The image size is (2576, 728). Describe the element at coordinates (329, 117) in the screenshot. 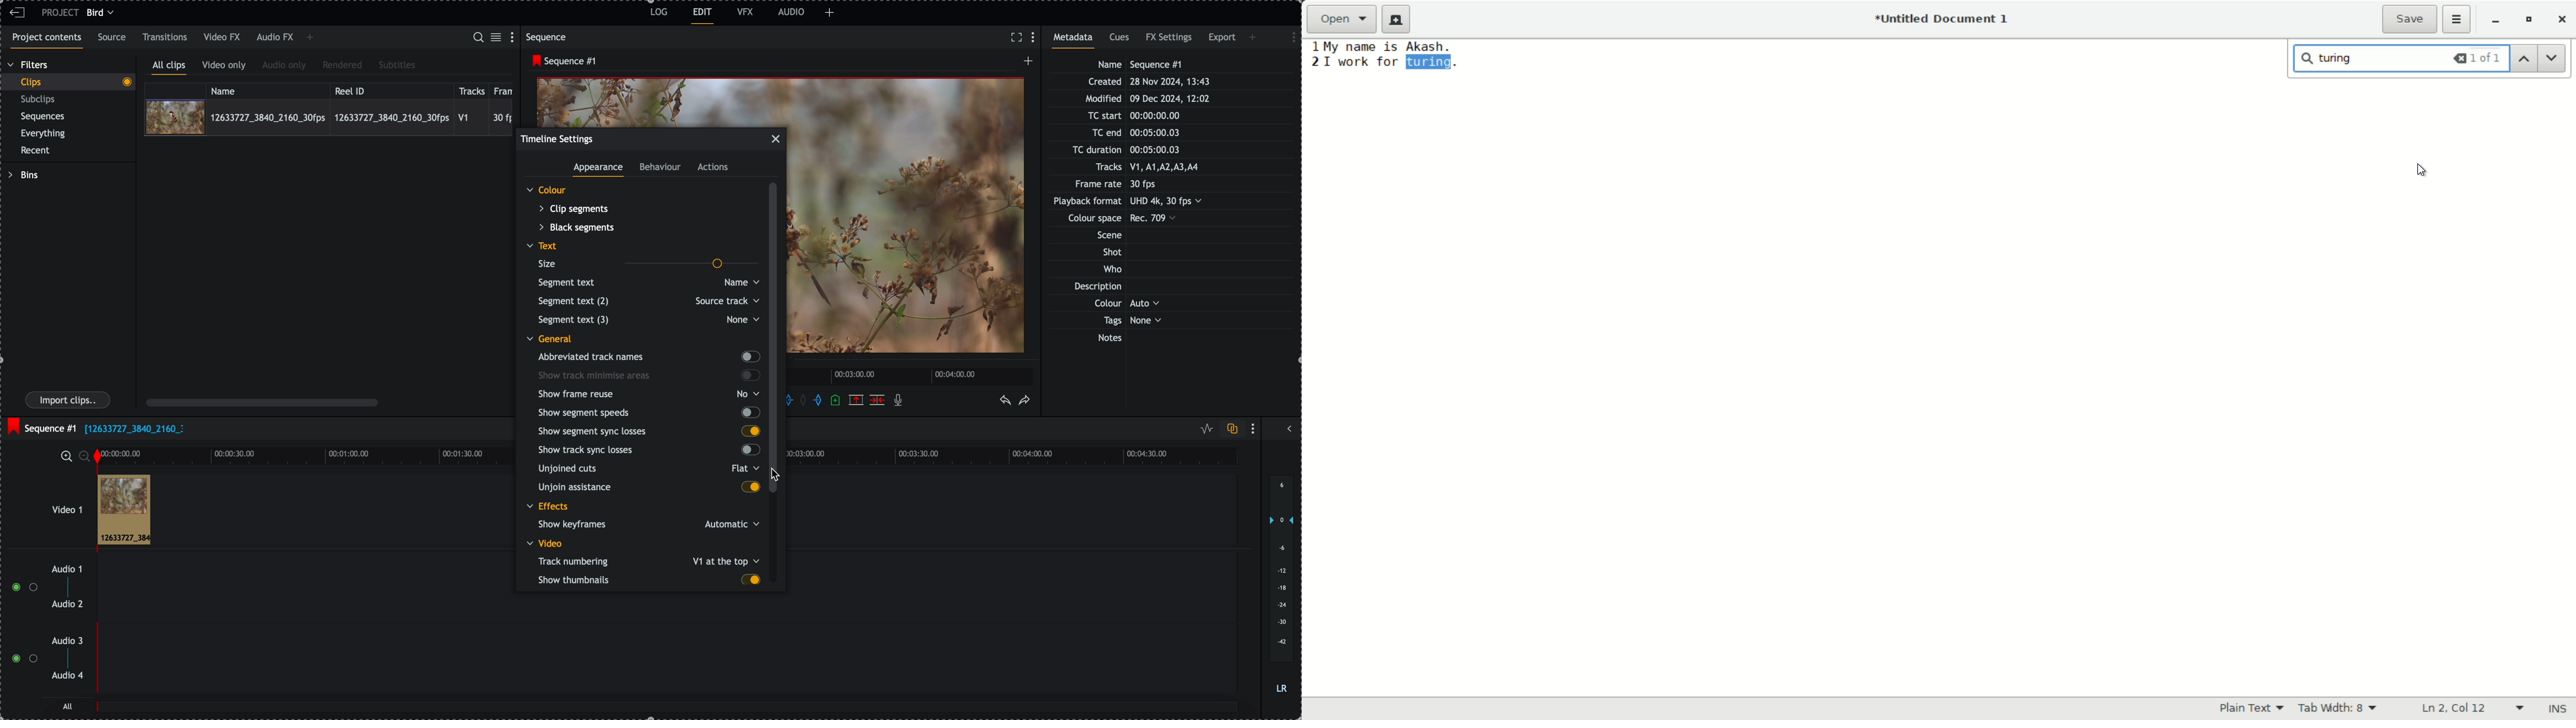

I see `click on video` at that location.